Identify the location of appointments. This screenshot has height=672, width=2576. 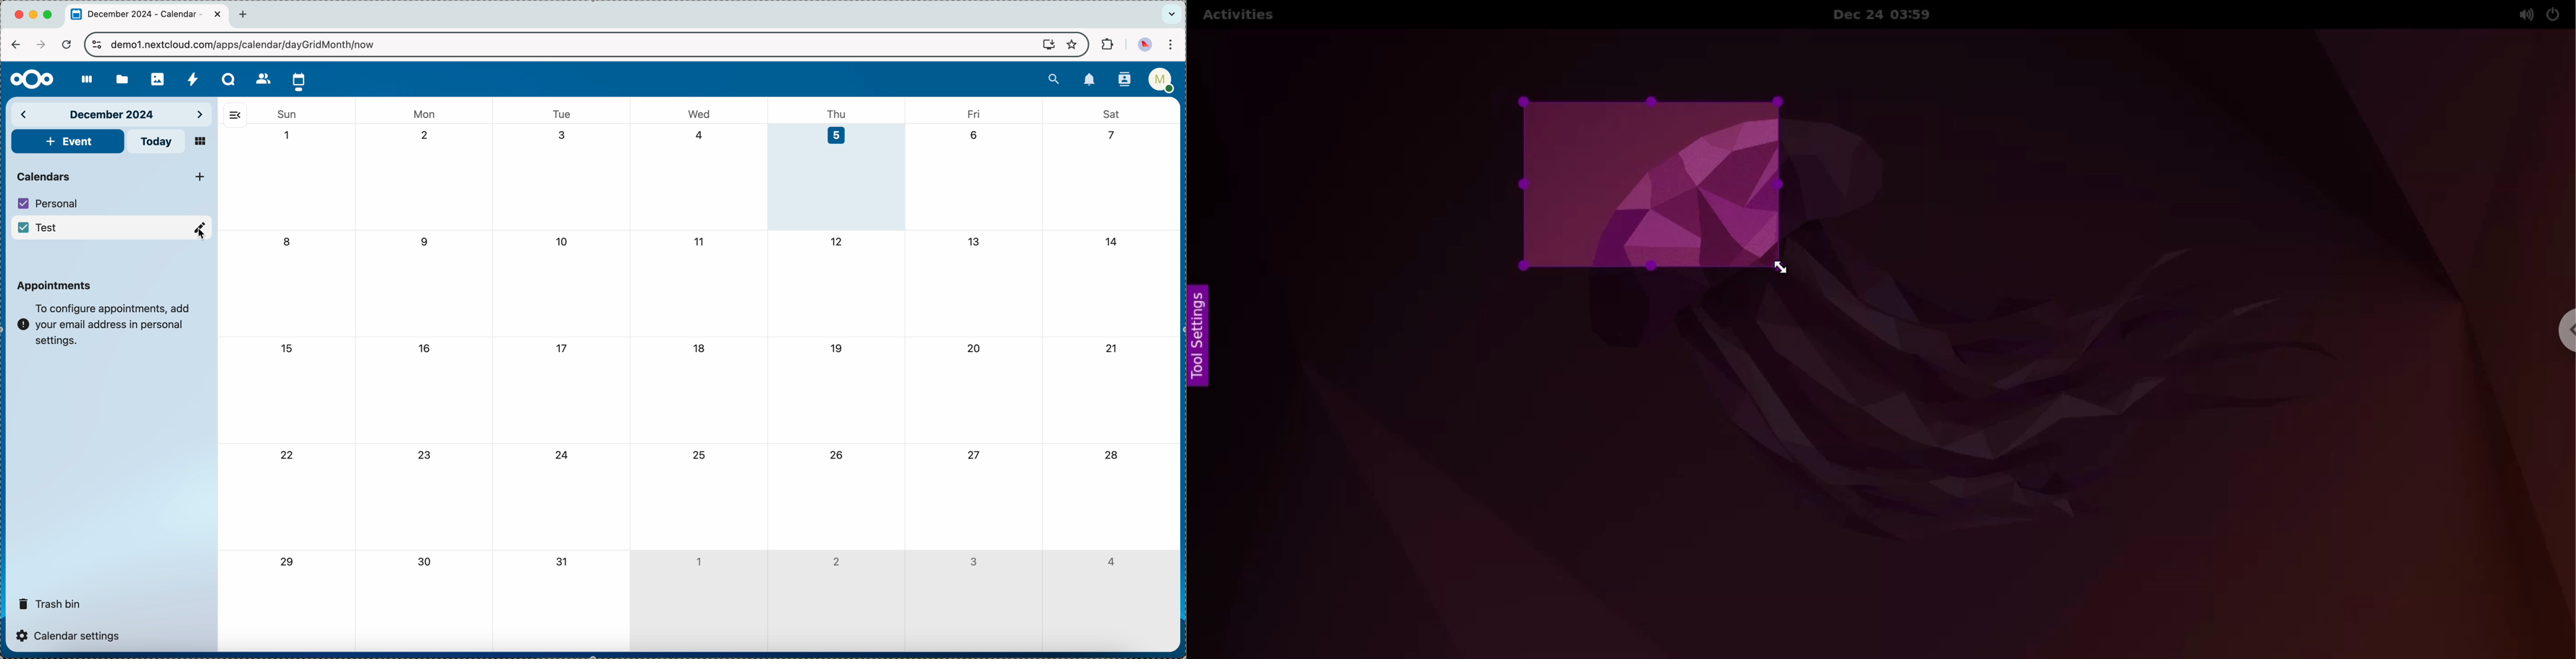
(55, 283).